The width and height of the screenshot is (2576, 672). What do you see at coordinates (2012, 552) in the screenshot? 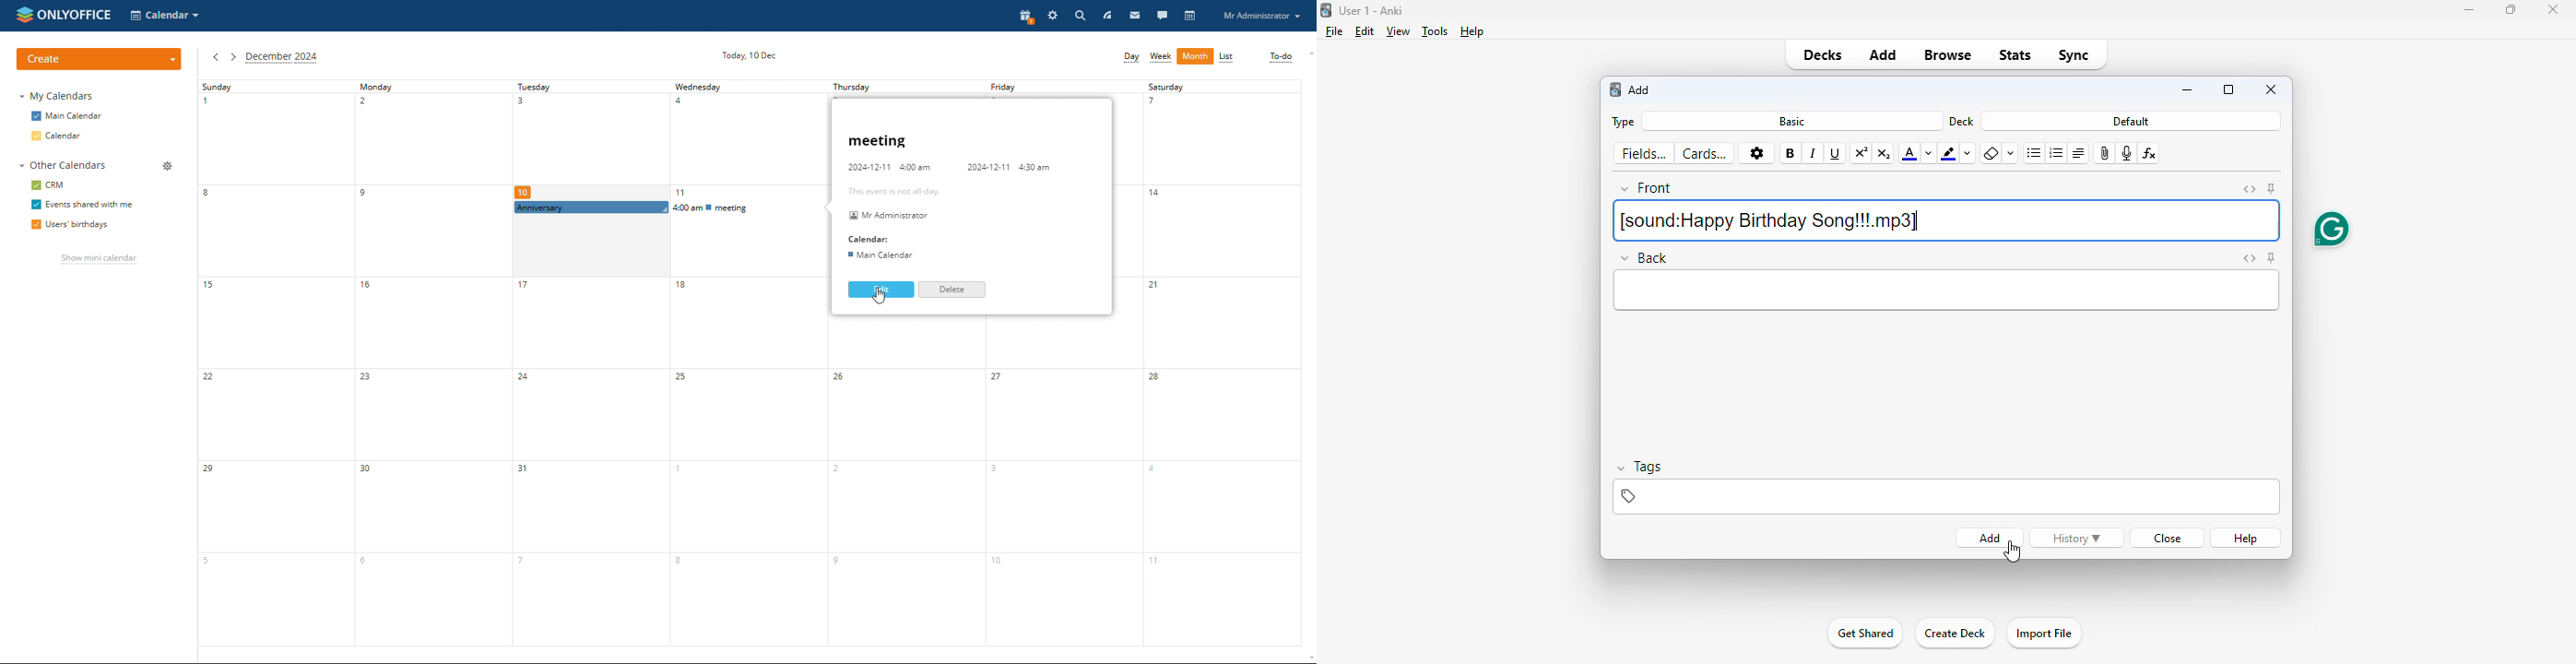
I see `cursor` at bounding box center [2012, 552].